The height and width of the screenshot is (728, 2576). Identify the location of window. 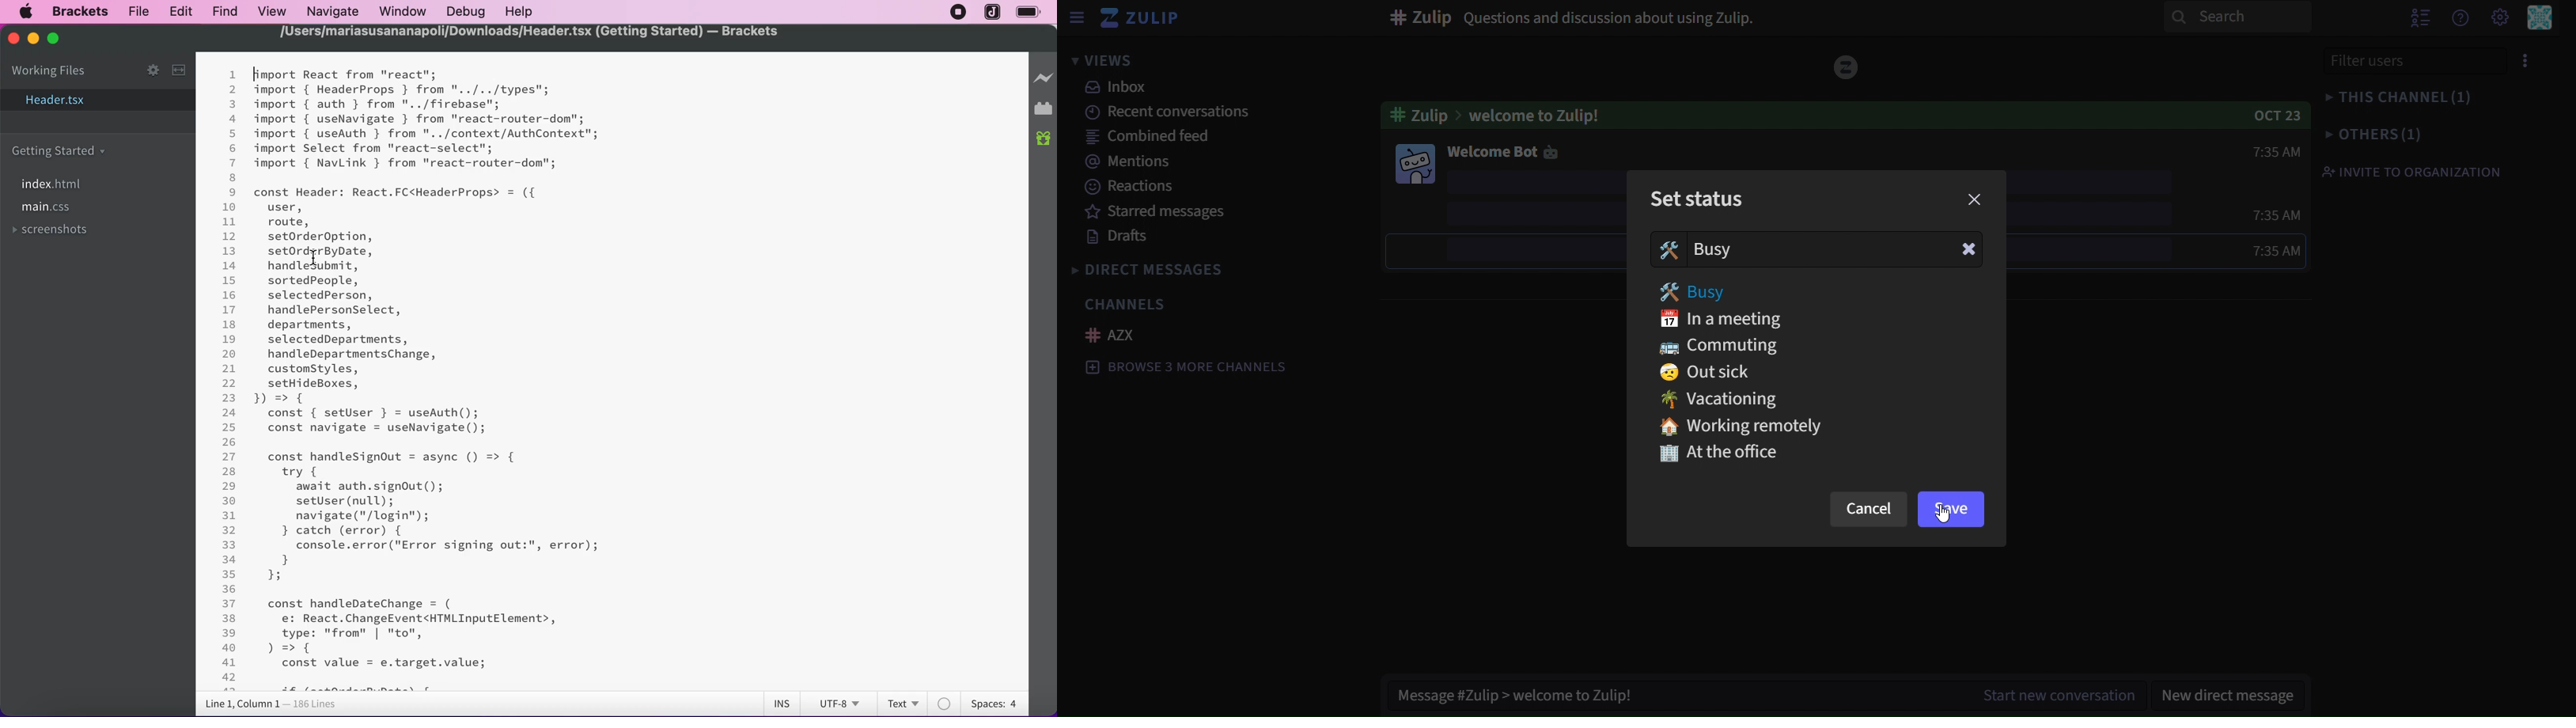
(403, 11).